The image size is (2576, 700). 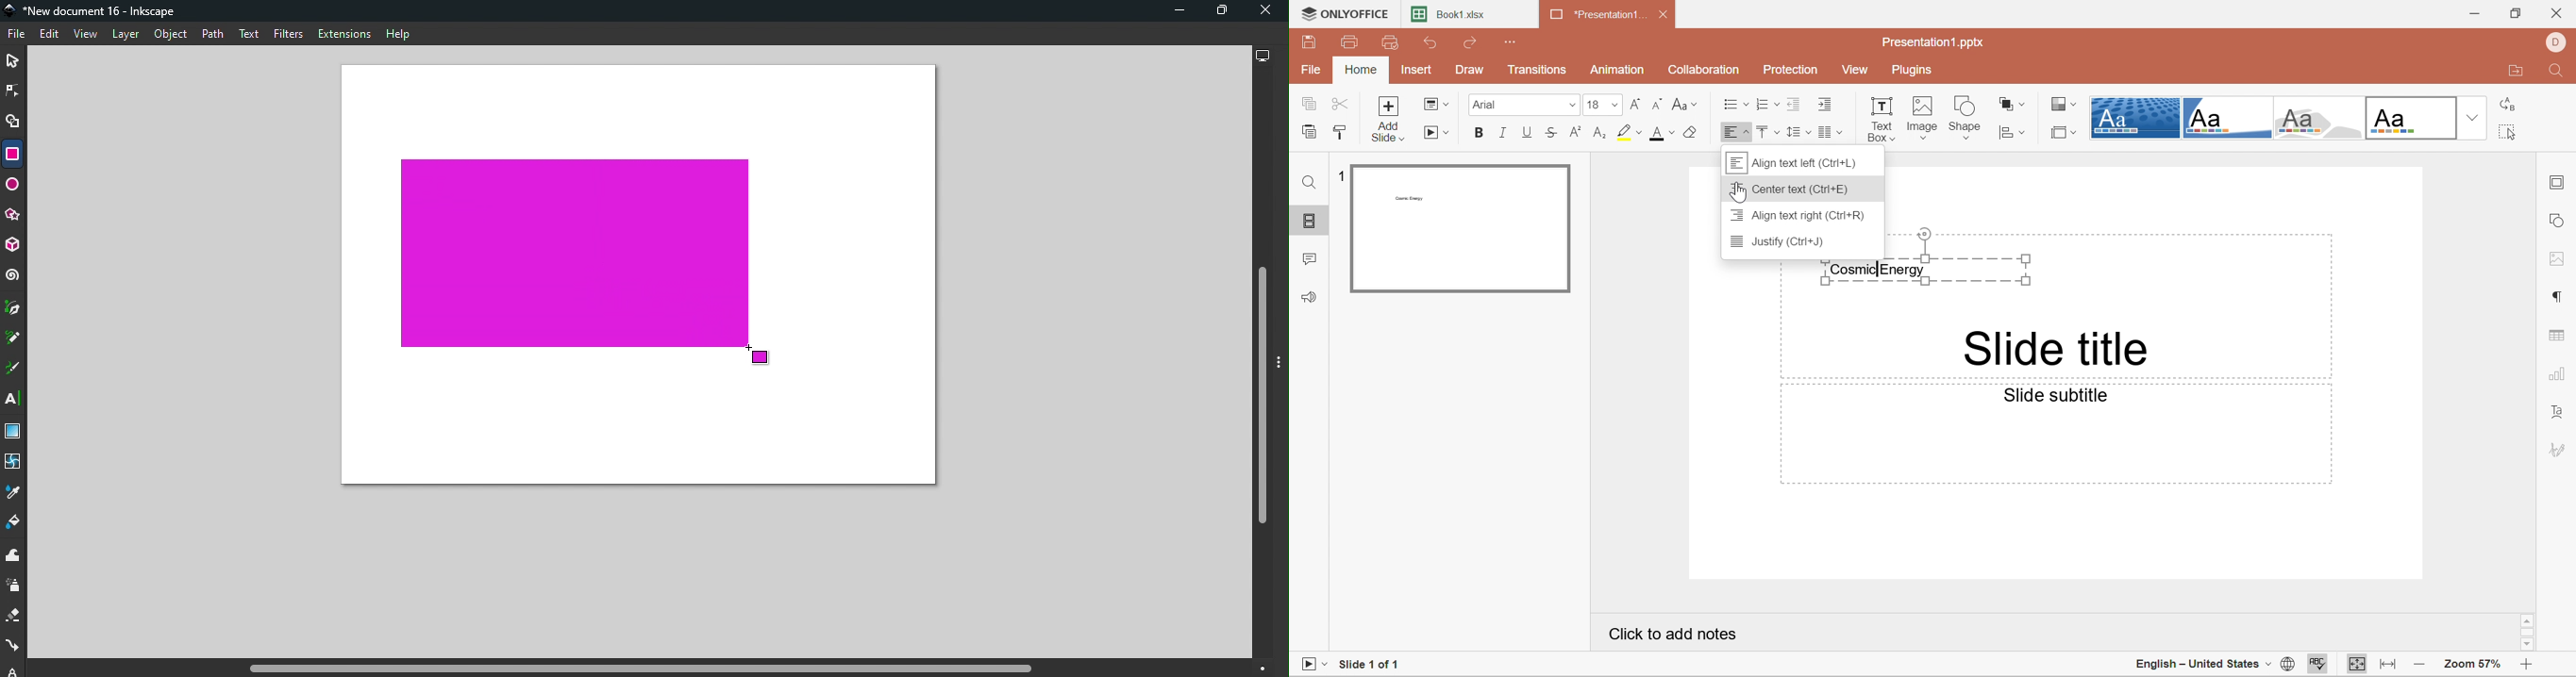 What do you see at coordinates (2558, 185) in the screenshot?
I see `Slide settings` at bounding box center [2558, 185].